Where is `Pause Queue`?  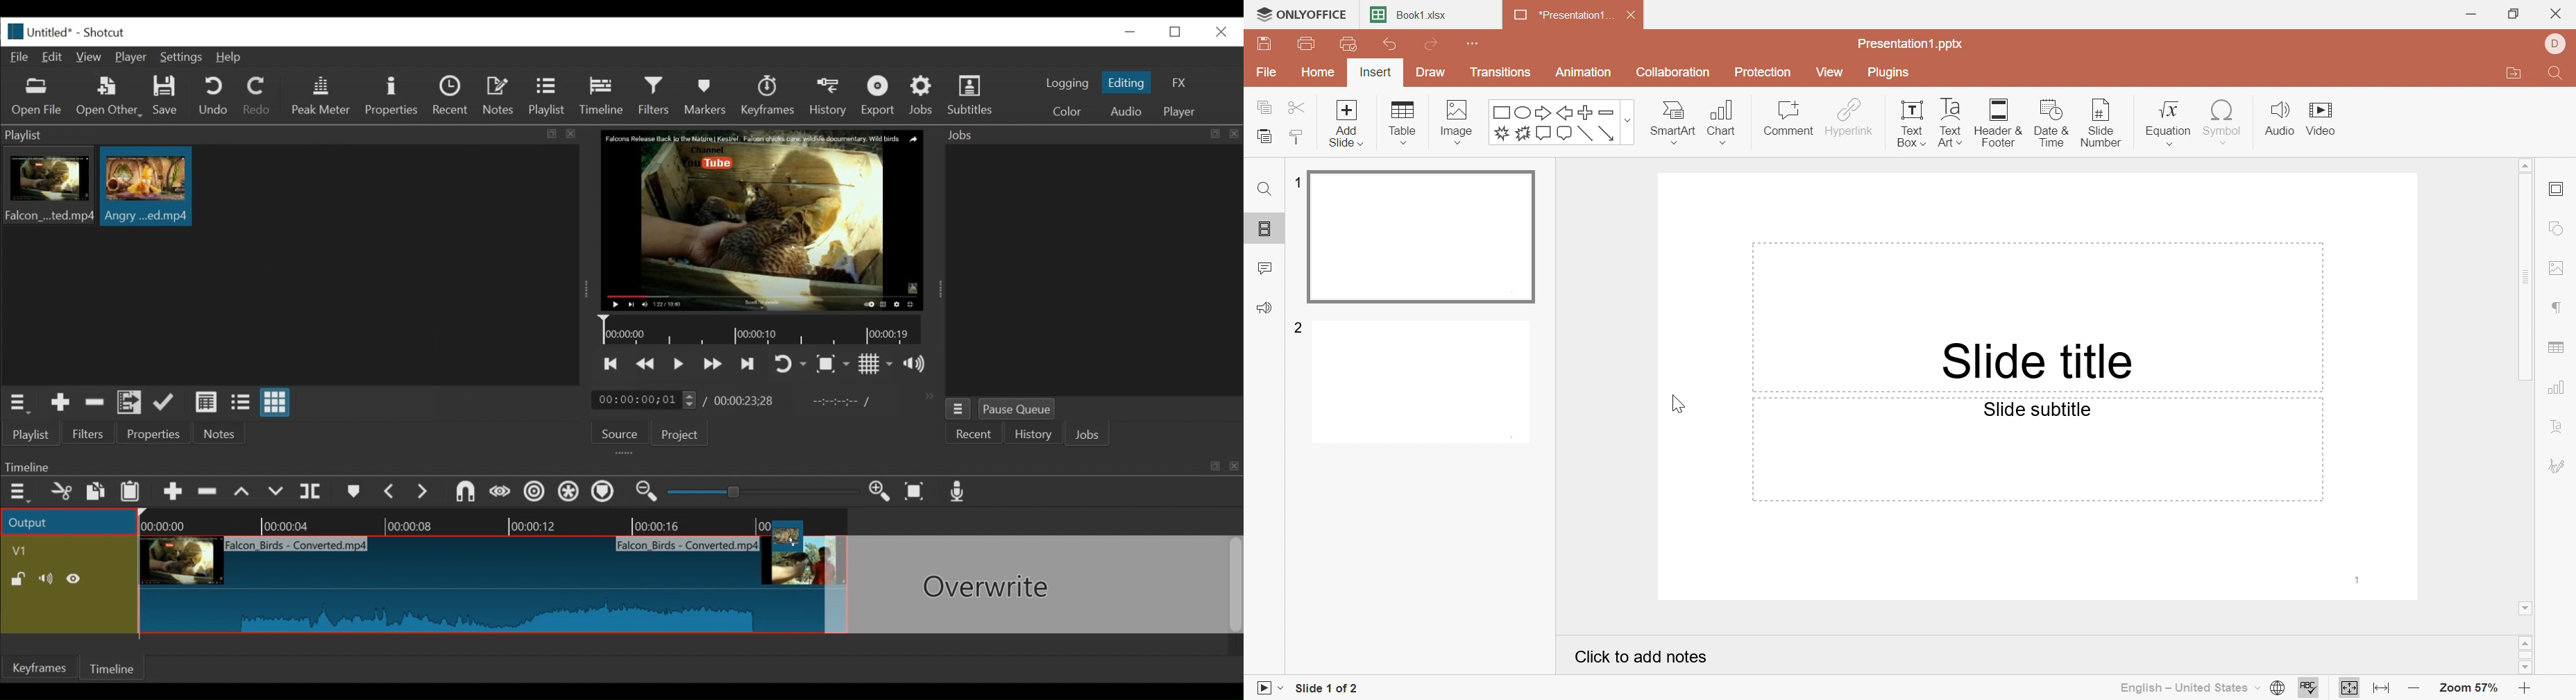 Pause Queue is located at coordinates (1018, 412).